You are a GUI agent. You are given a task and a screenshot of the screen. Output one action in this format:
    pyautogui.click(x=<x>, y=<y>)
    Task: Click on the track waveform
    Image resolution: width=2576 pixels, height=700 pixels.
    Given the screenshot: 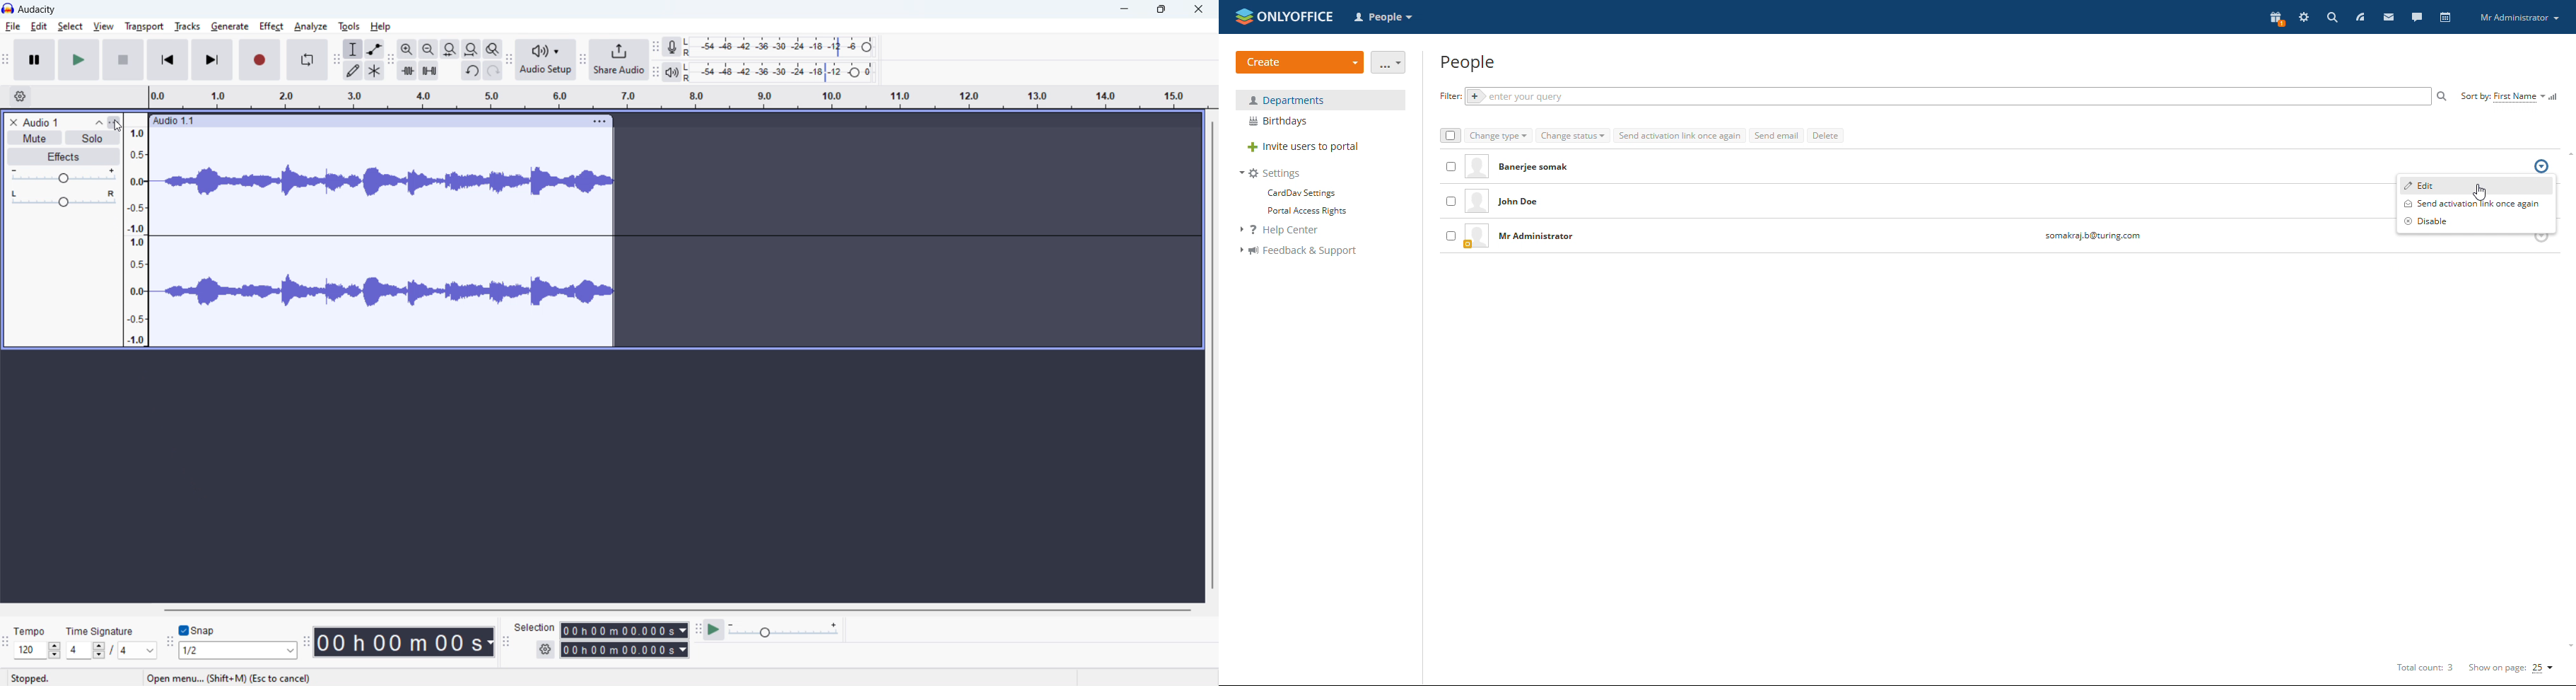 What is the action you would take?
    pyautogui.click(x=380, y=238)
    